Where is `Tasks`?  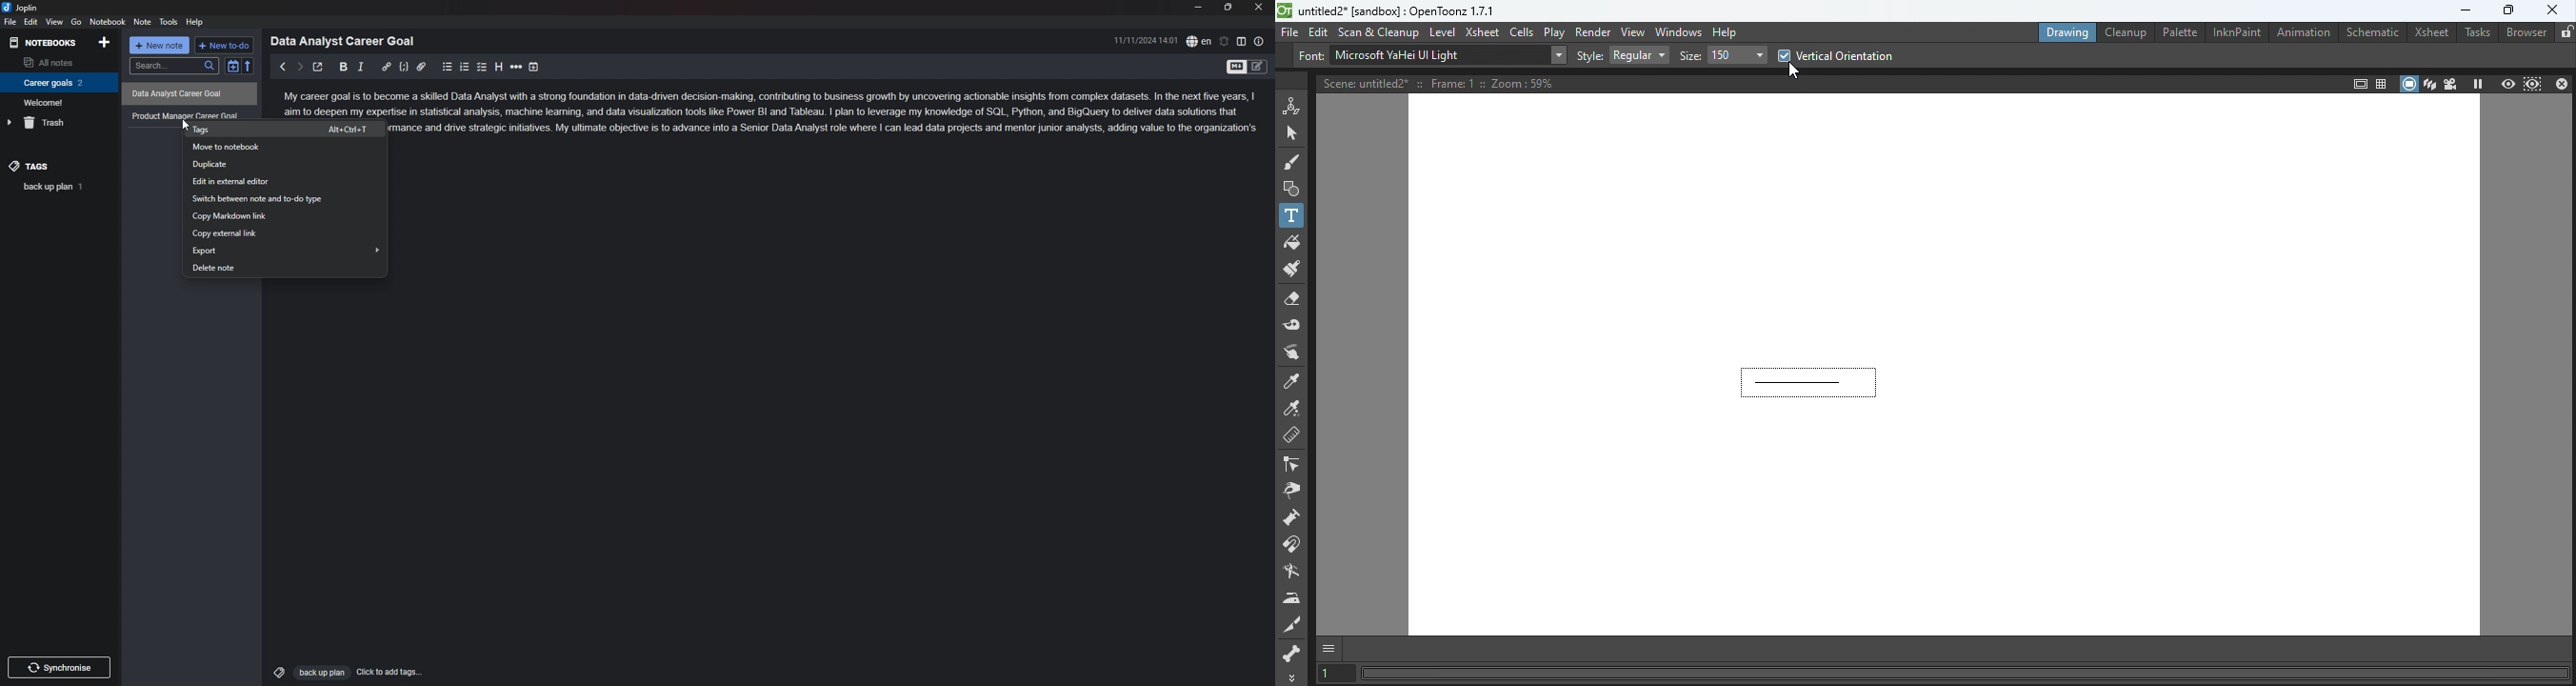 Tasks is located at coordinates (2474, 33).